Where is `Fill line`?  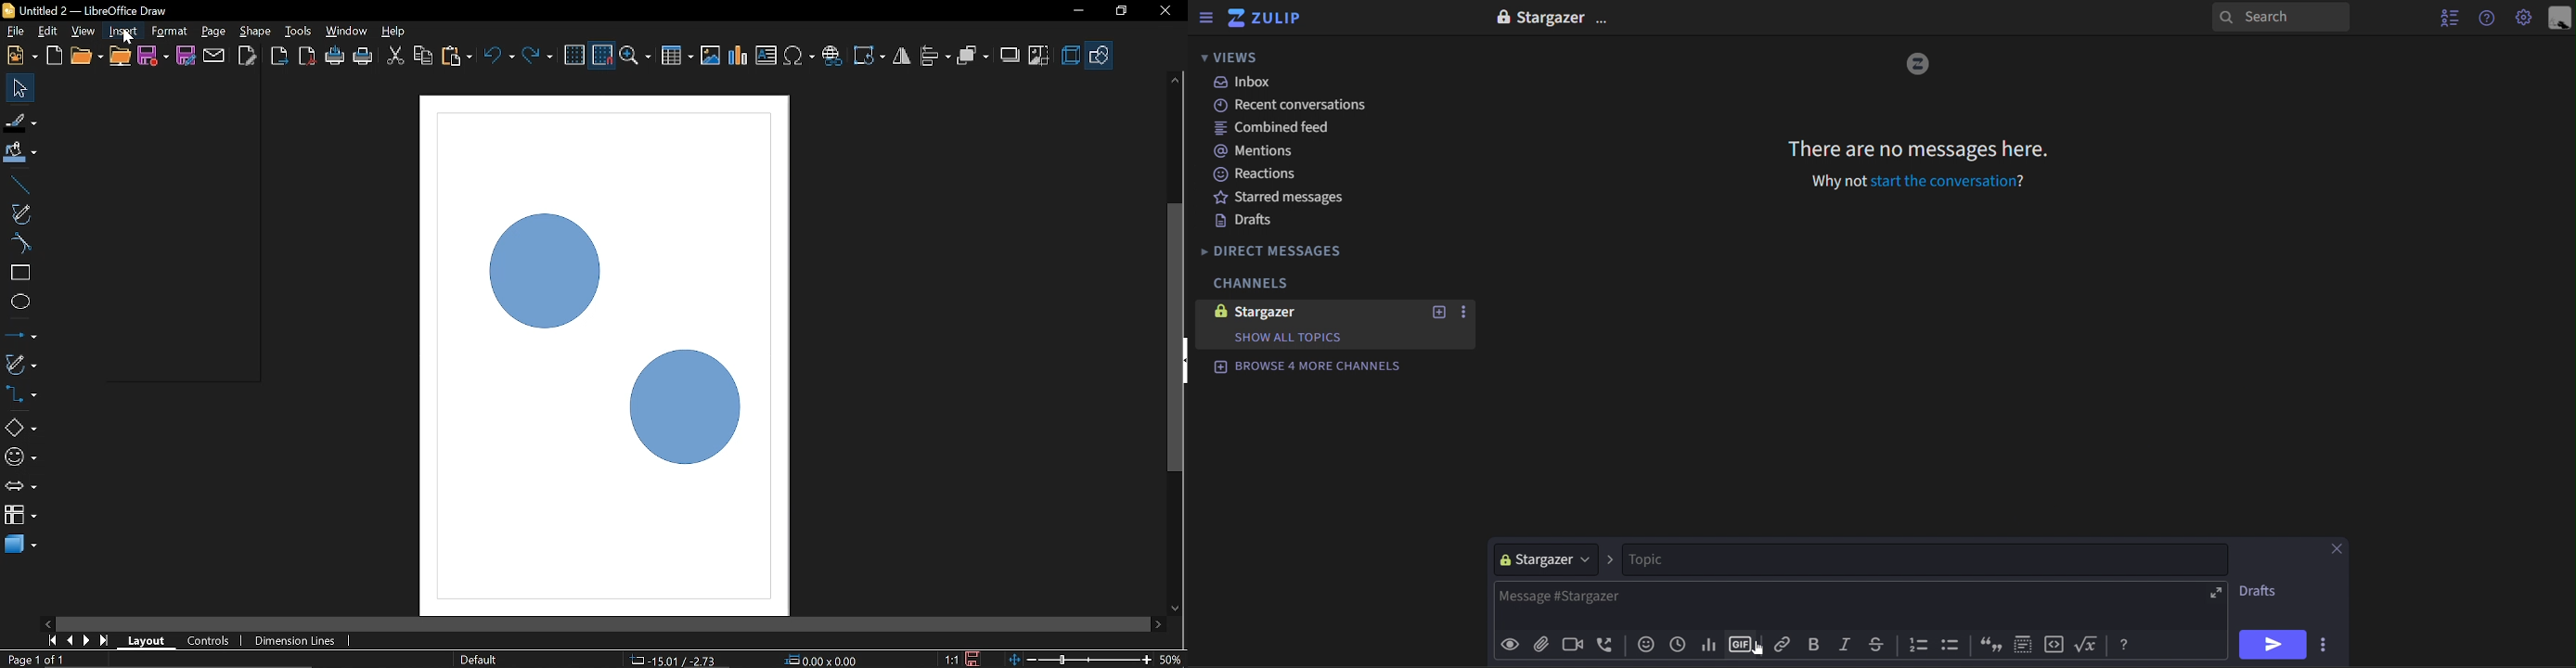 Fill line is located at coordinates (20, 122).